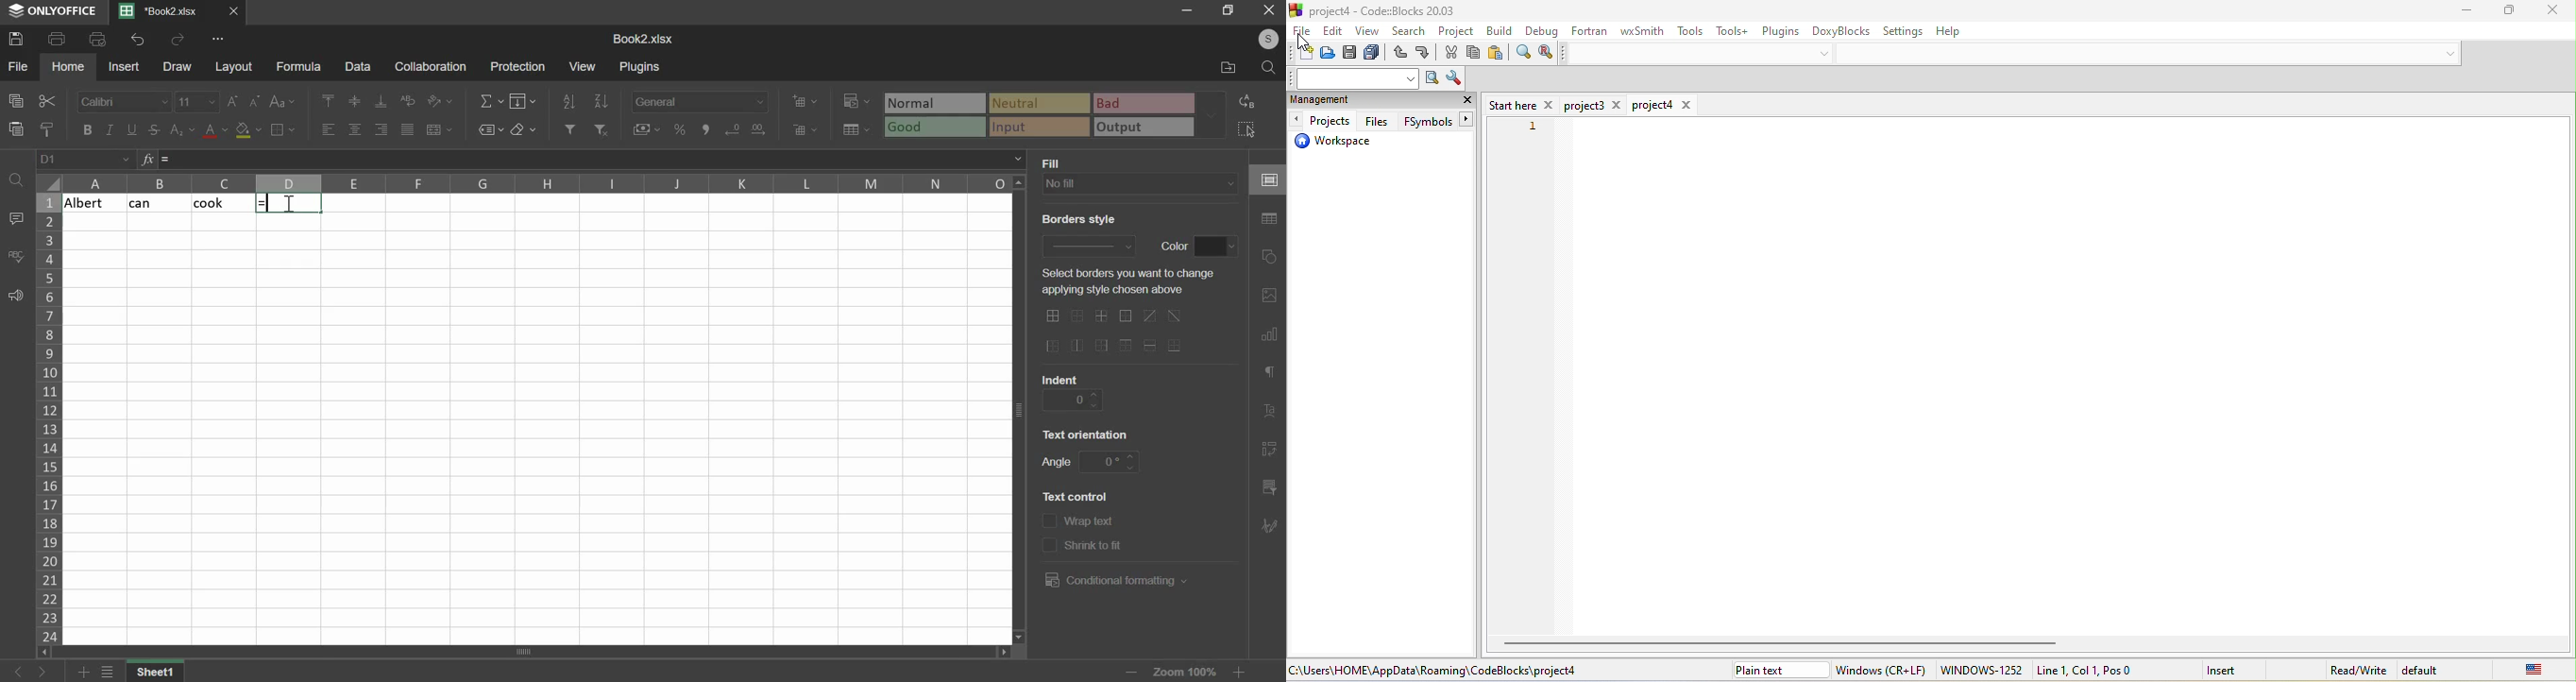 Image resolution: width=2576 pixels, height=700 pixels. What do you see at coordinates (2520, 669) in the screenshot?
I see `united state` at bounding box center [2520, 669].